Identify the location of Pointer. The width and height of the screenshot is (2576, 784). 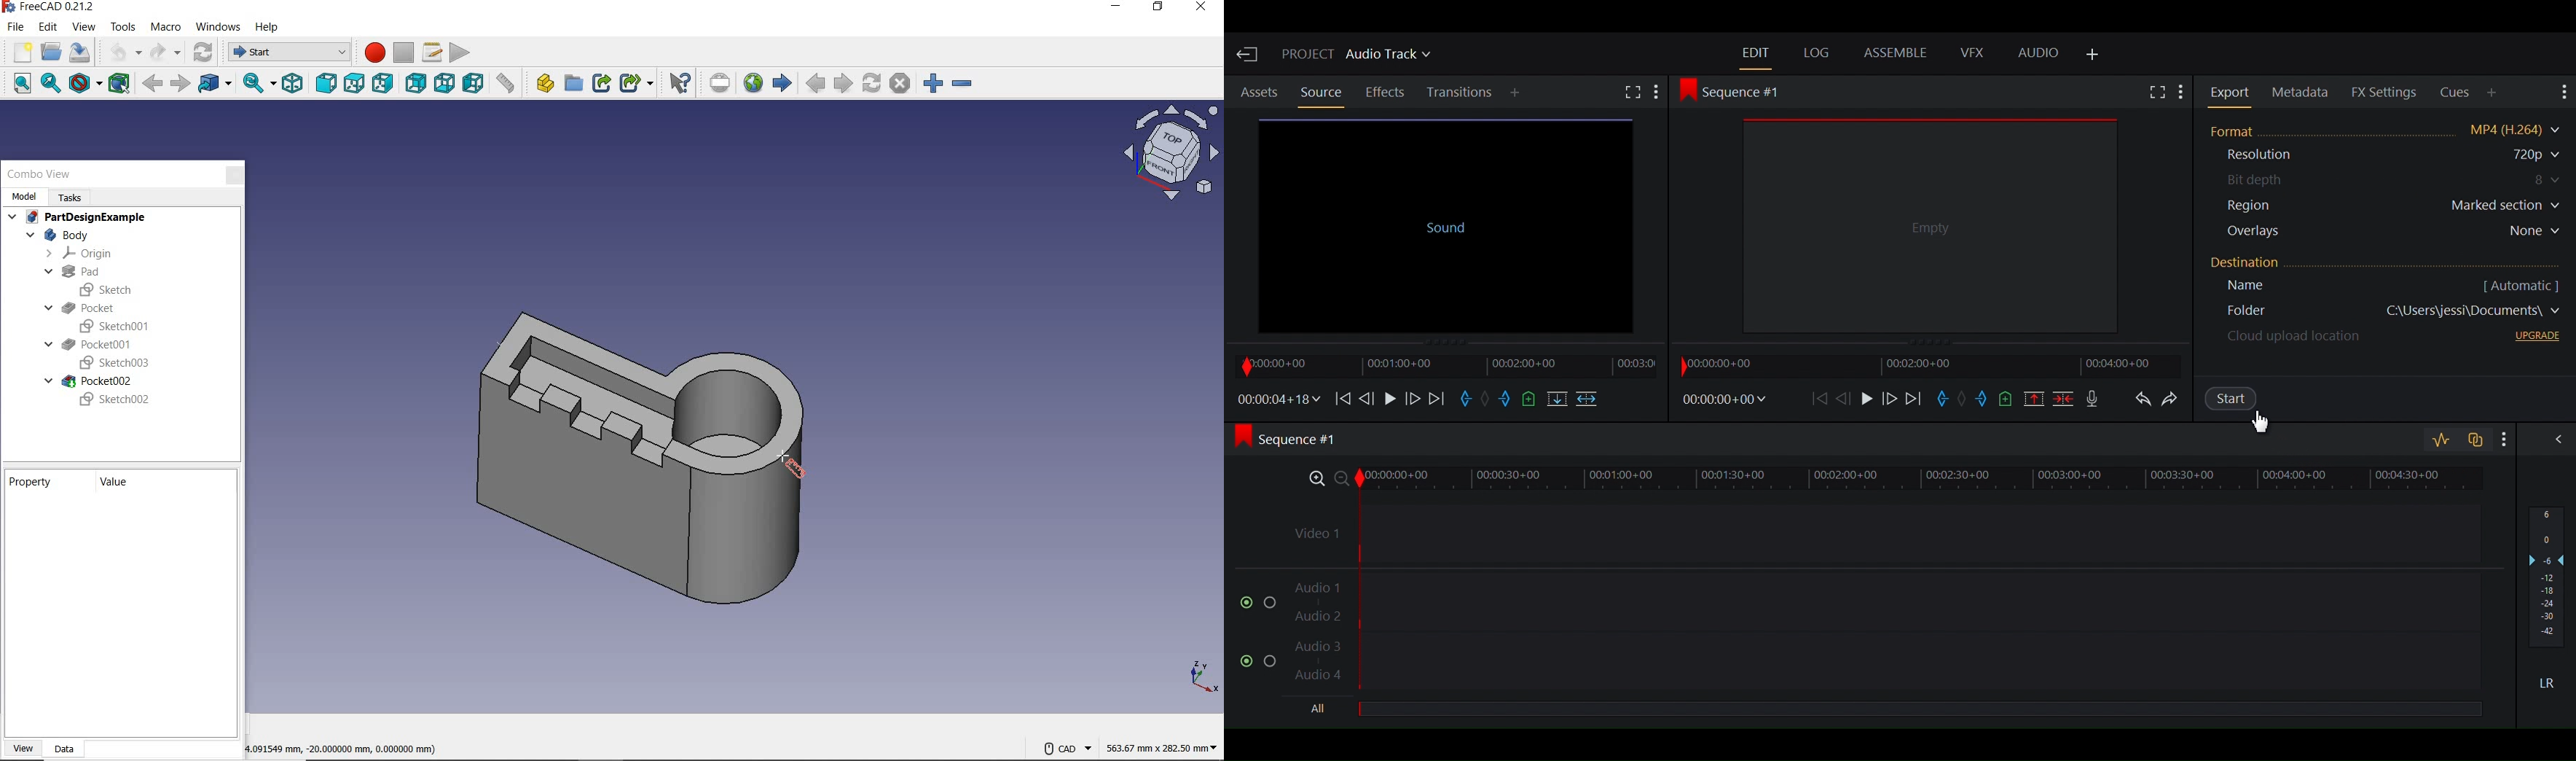
(785, 454).